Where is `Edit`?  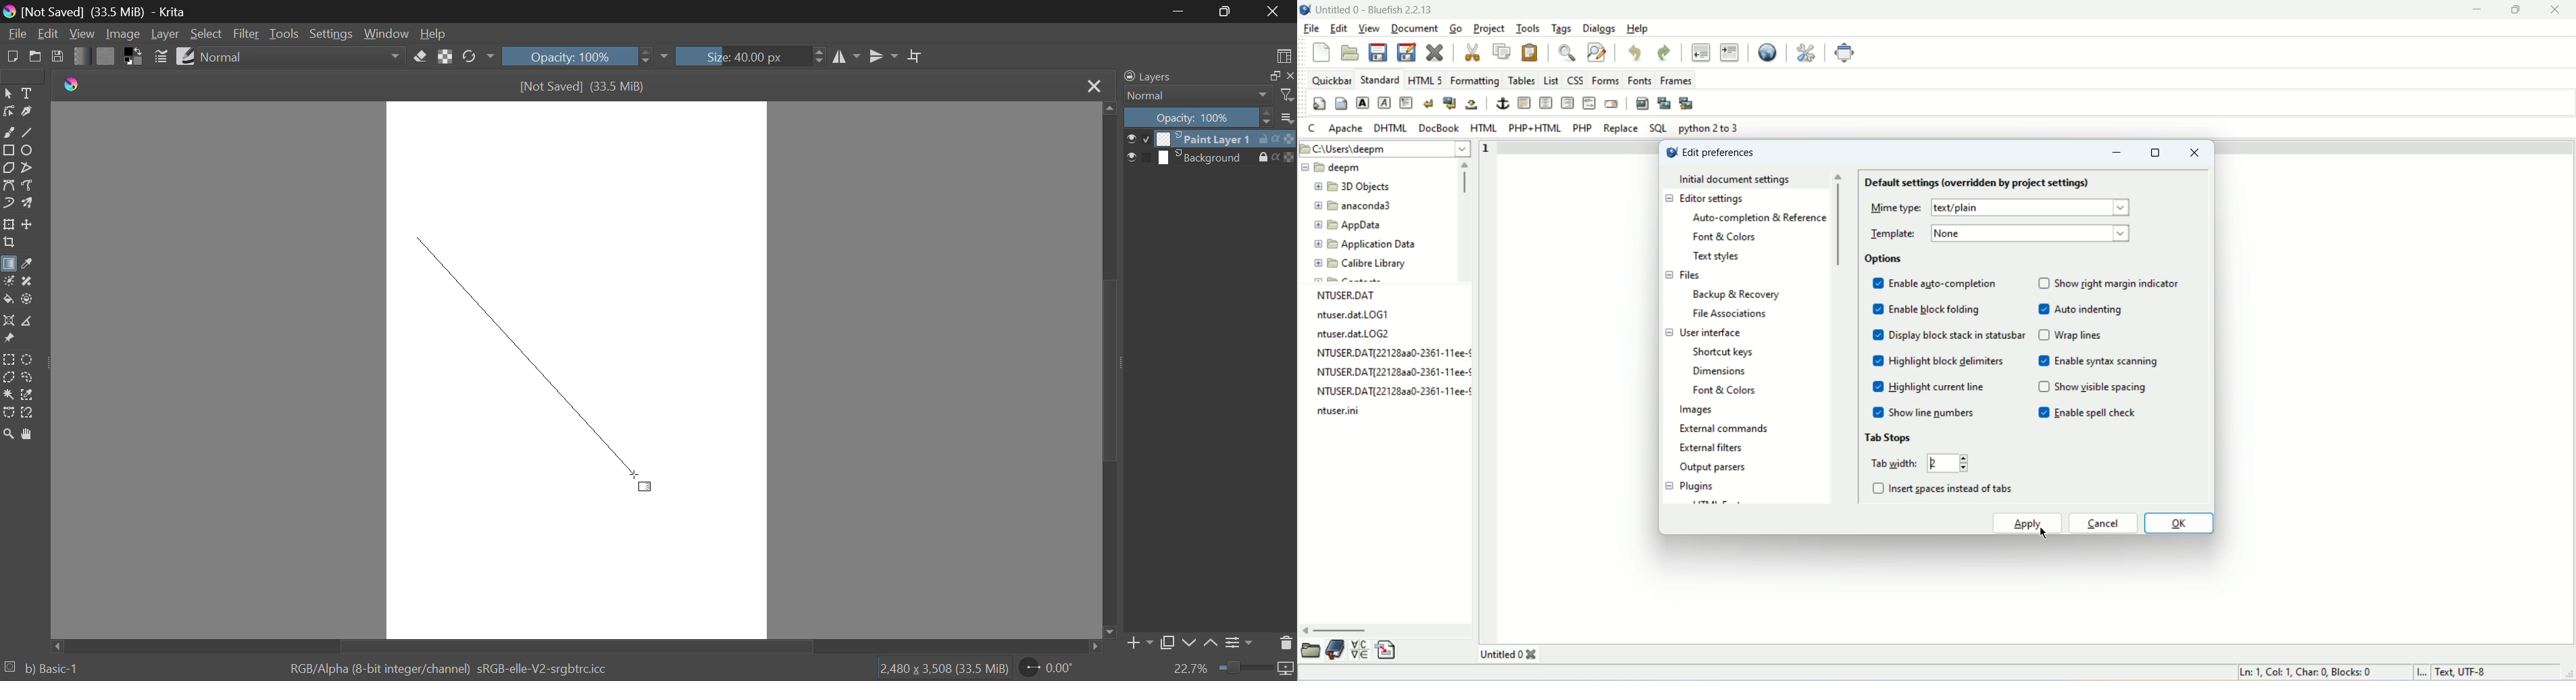
Edit is located at coordinates (49, 34).